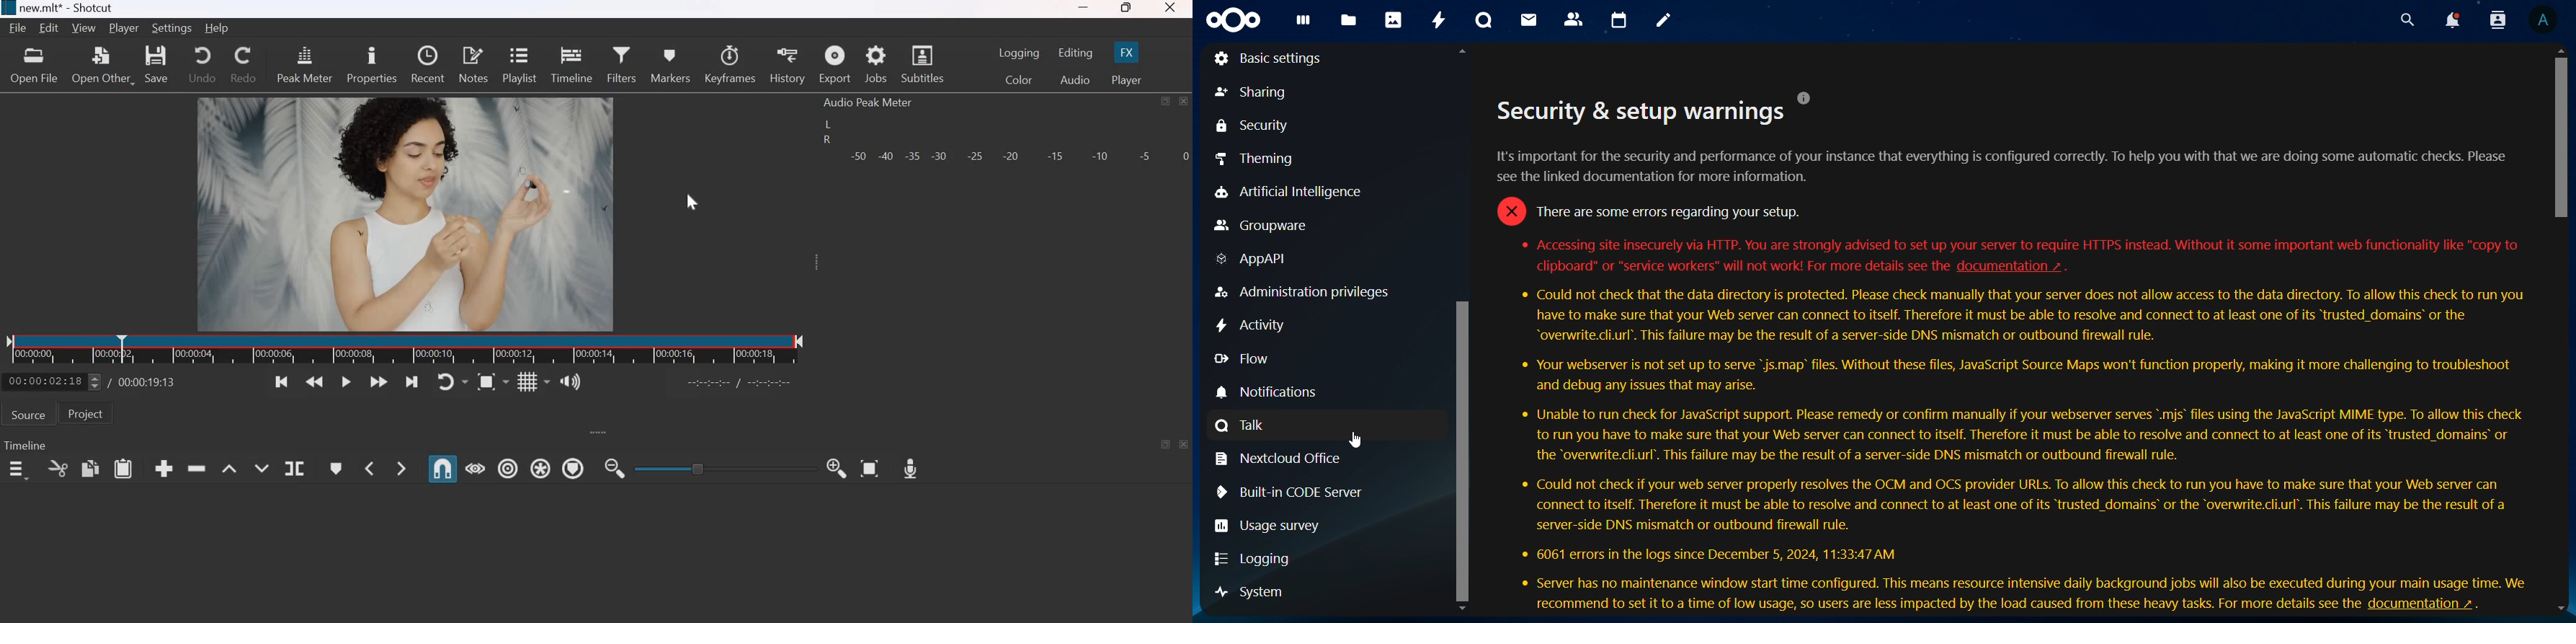 This screenshot has height=644, width=2576. I want to click on Split at playhead, so click(295, 468).